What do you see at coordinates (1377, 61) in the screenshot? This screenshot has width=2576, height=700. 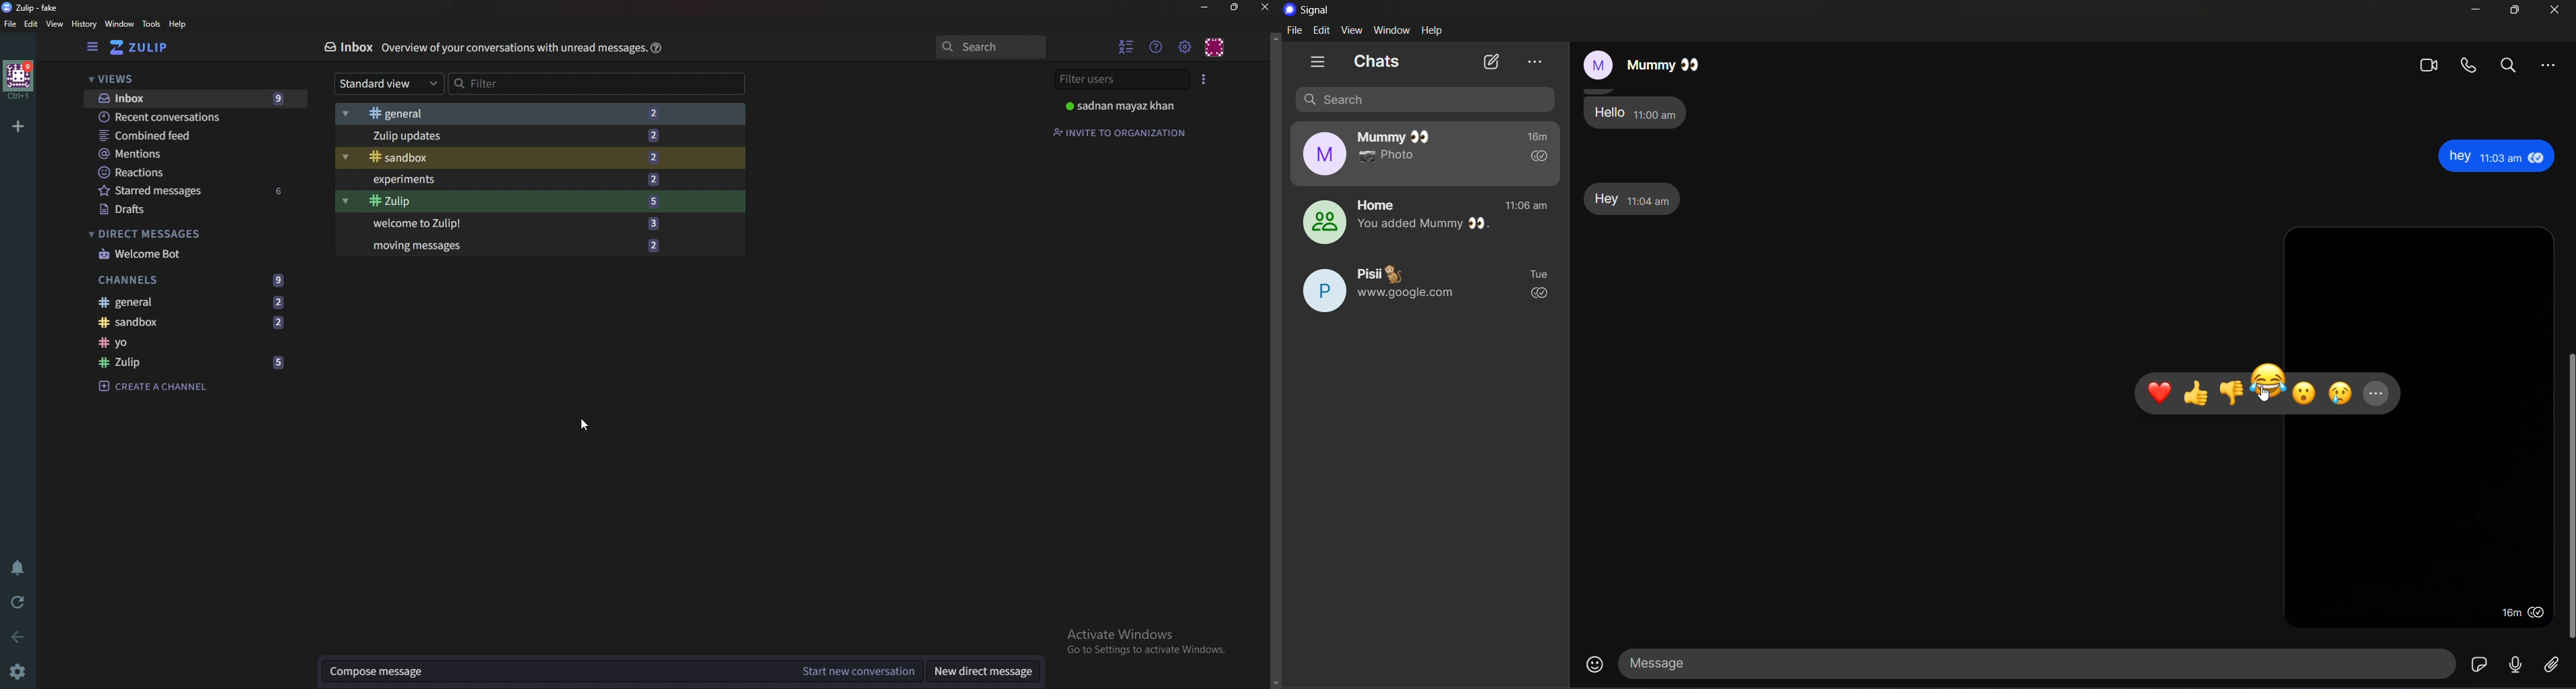 I see `chats` at bounding box center [1377, 61].